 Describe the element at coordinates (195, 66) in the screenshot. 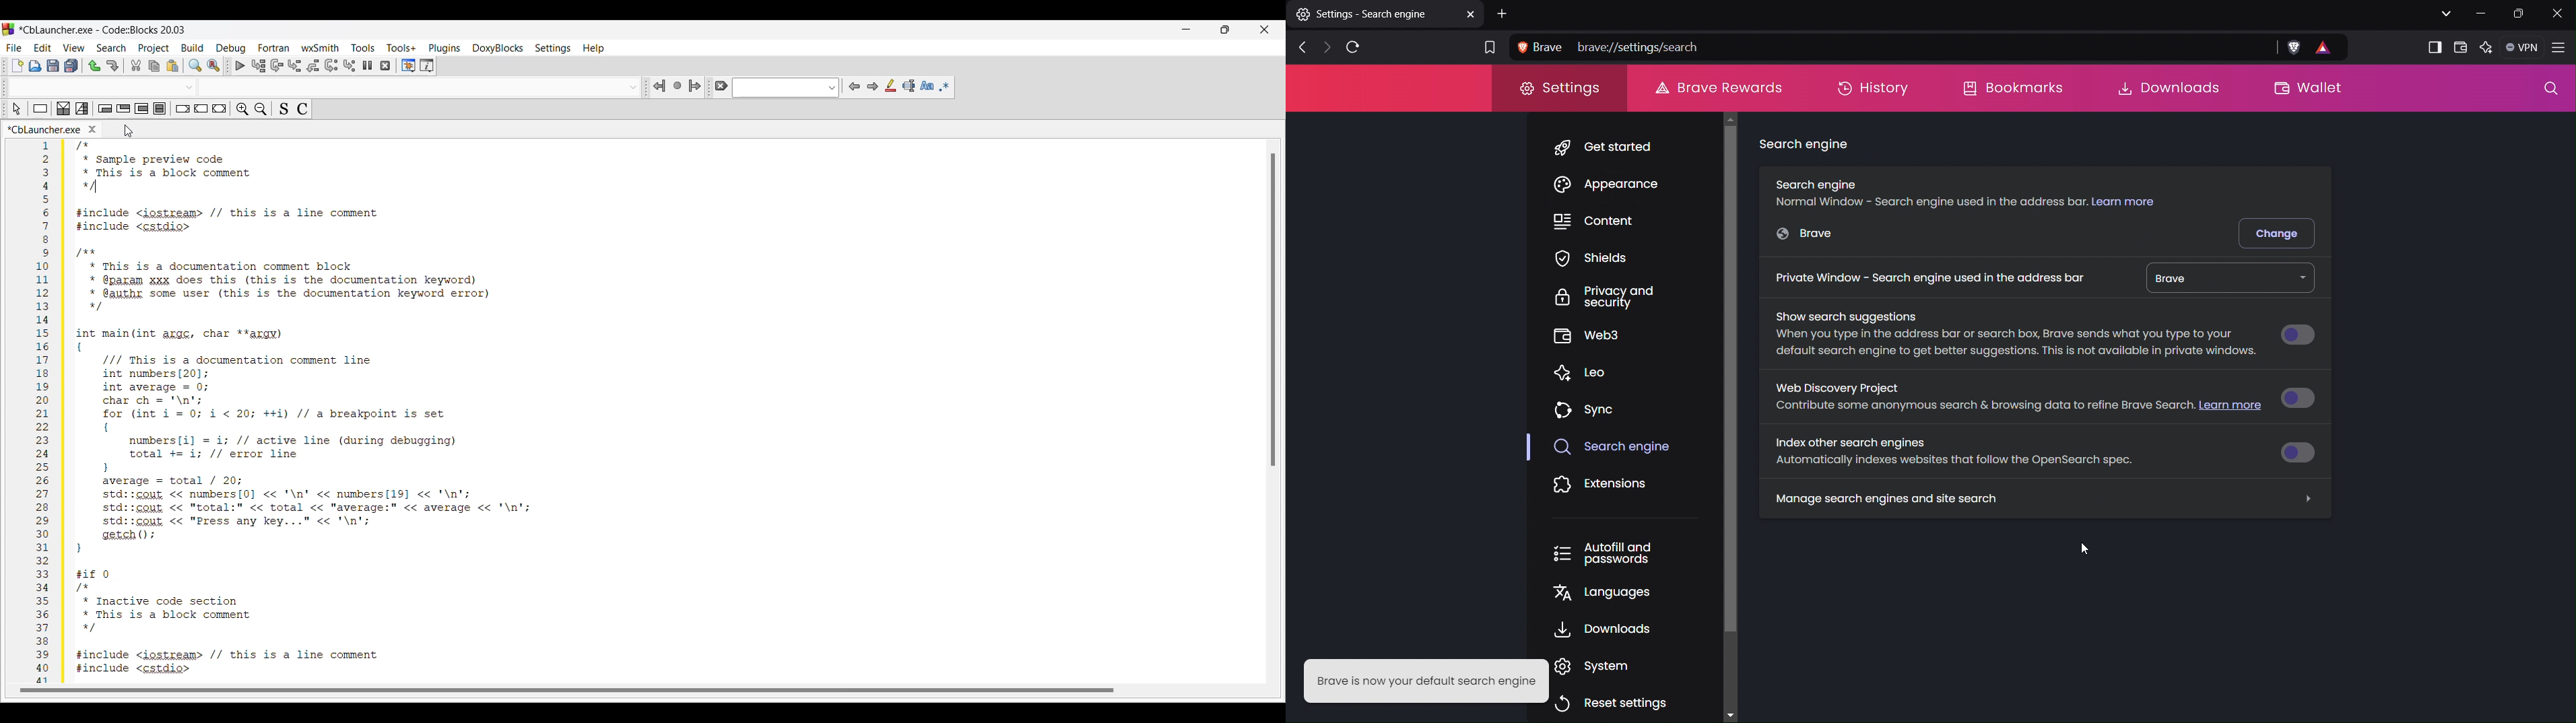

I see `Find` at that location.